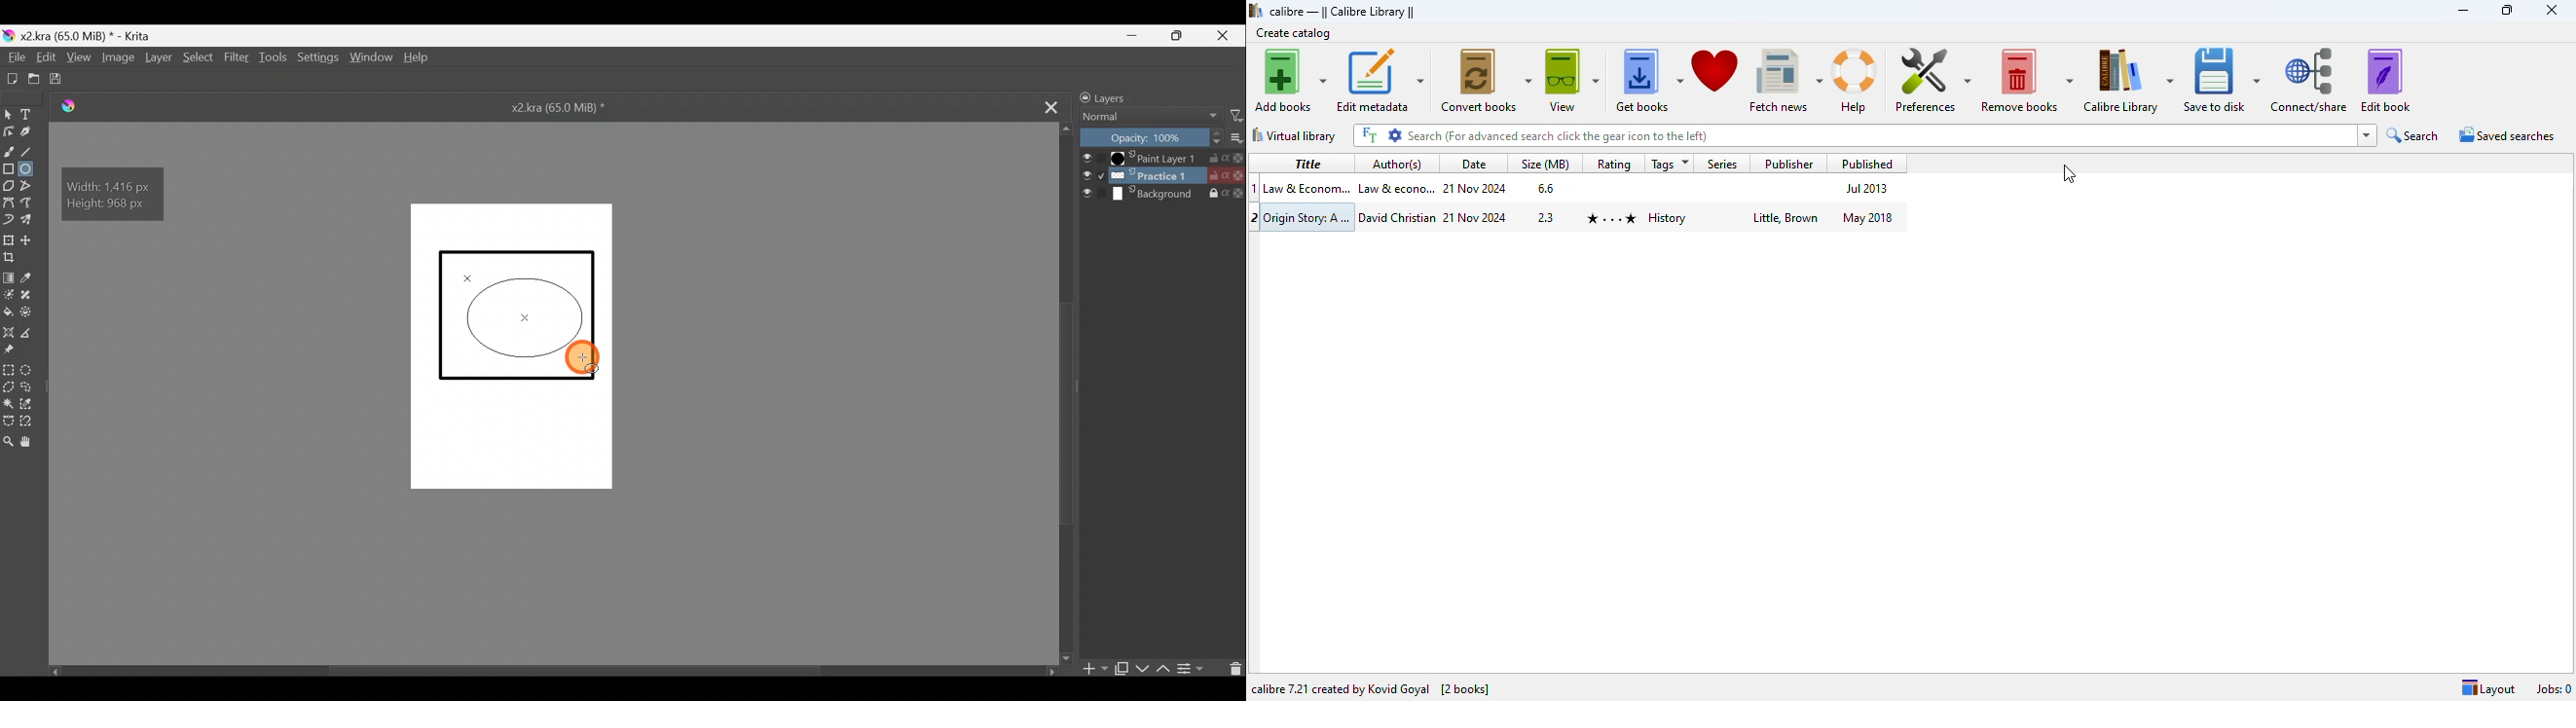 The height and width of the screenshot is (728, 2576). Describe the element at coordinates (1299, 32) in the screenshot. I see `create catalog` at that location.